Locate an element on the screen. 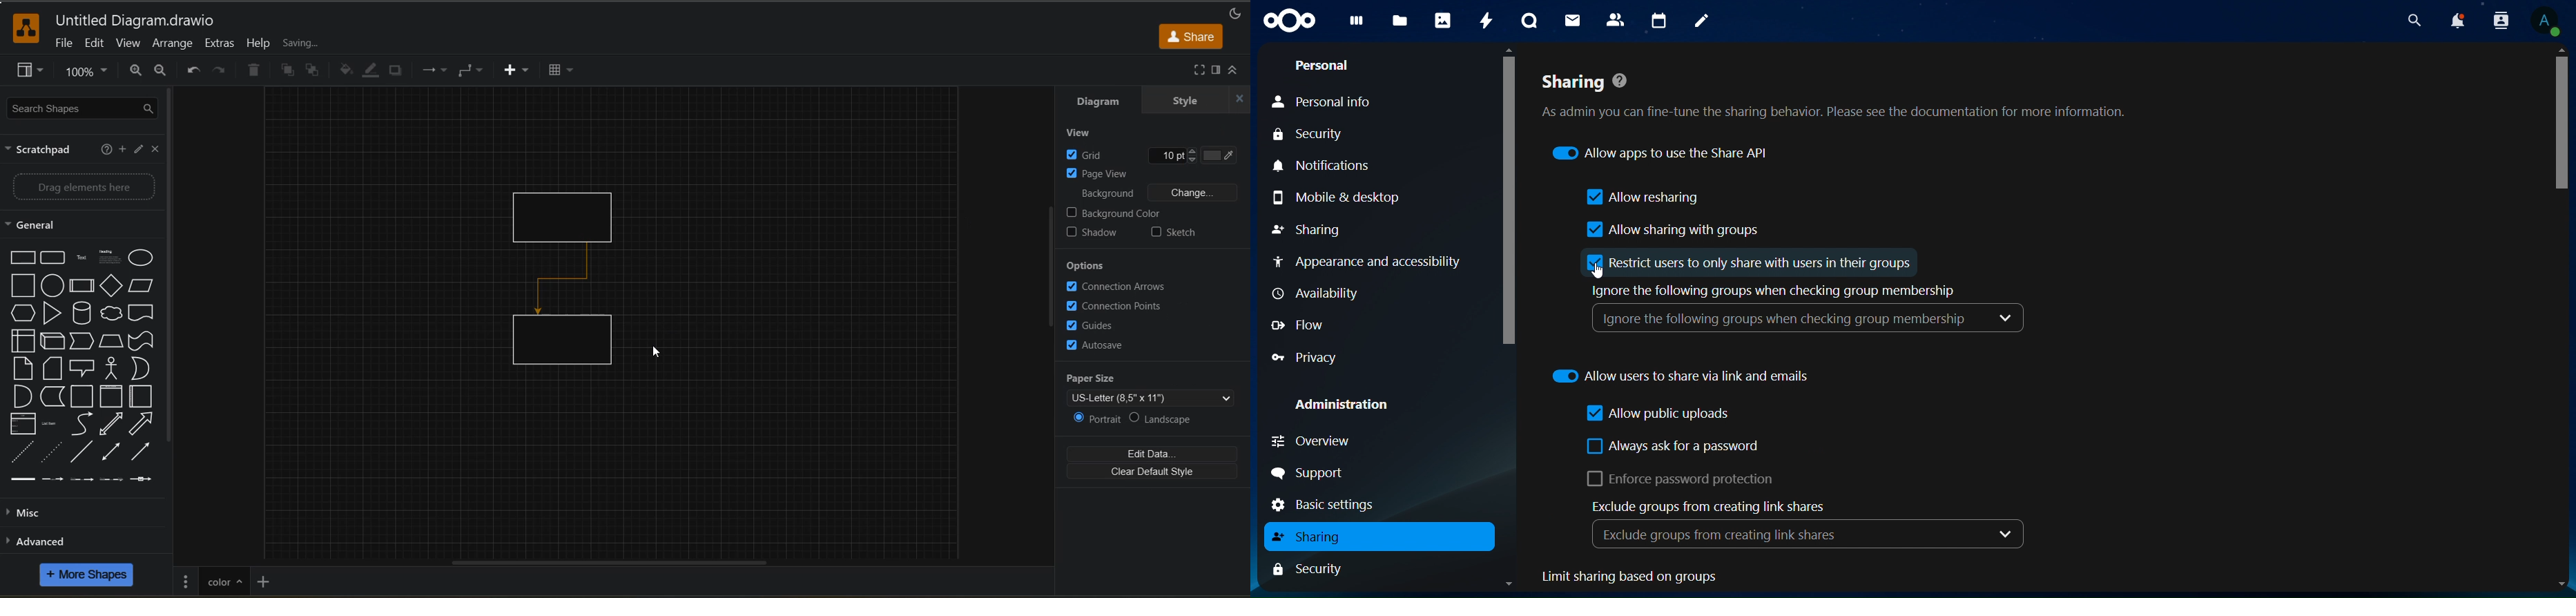  Step is located at coordinates (85, 342).